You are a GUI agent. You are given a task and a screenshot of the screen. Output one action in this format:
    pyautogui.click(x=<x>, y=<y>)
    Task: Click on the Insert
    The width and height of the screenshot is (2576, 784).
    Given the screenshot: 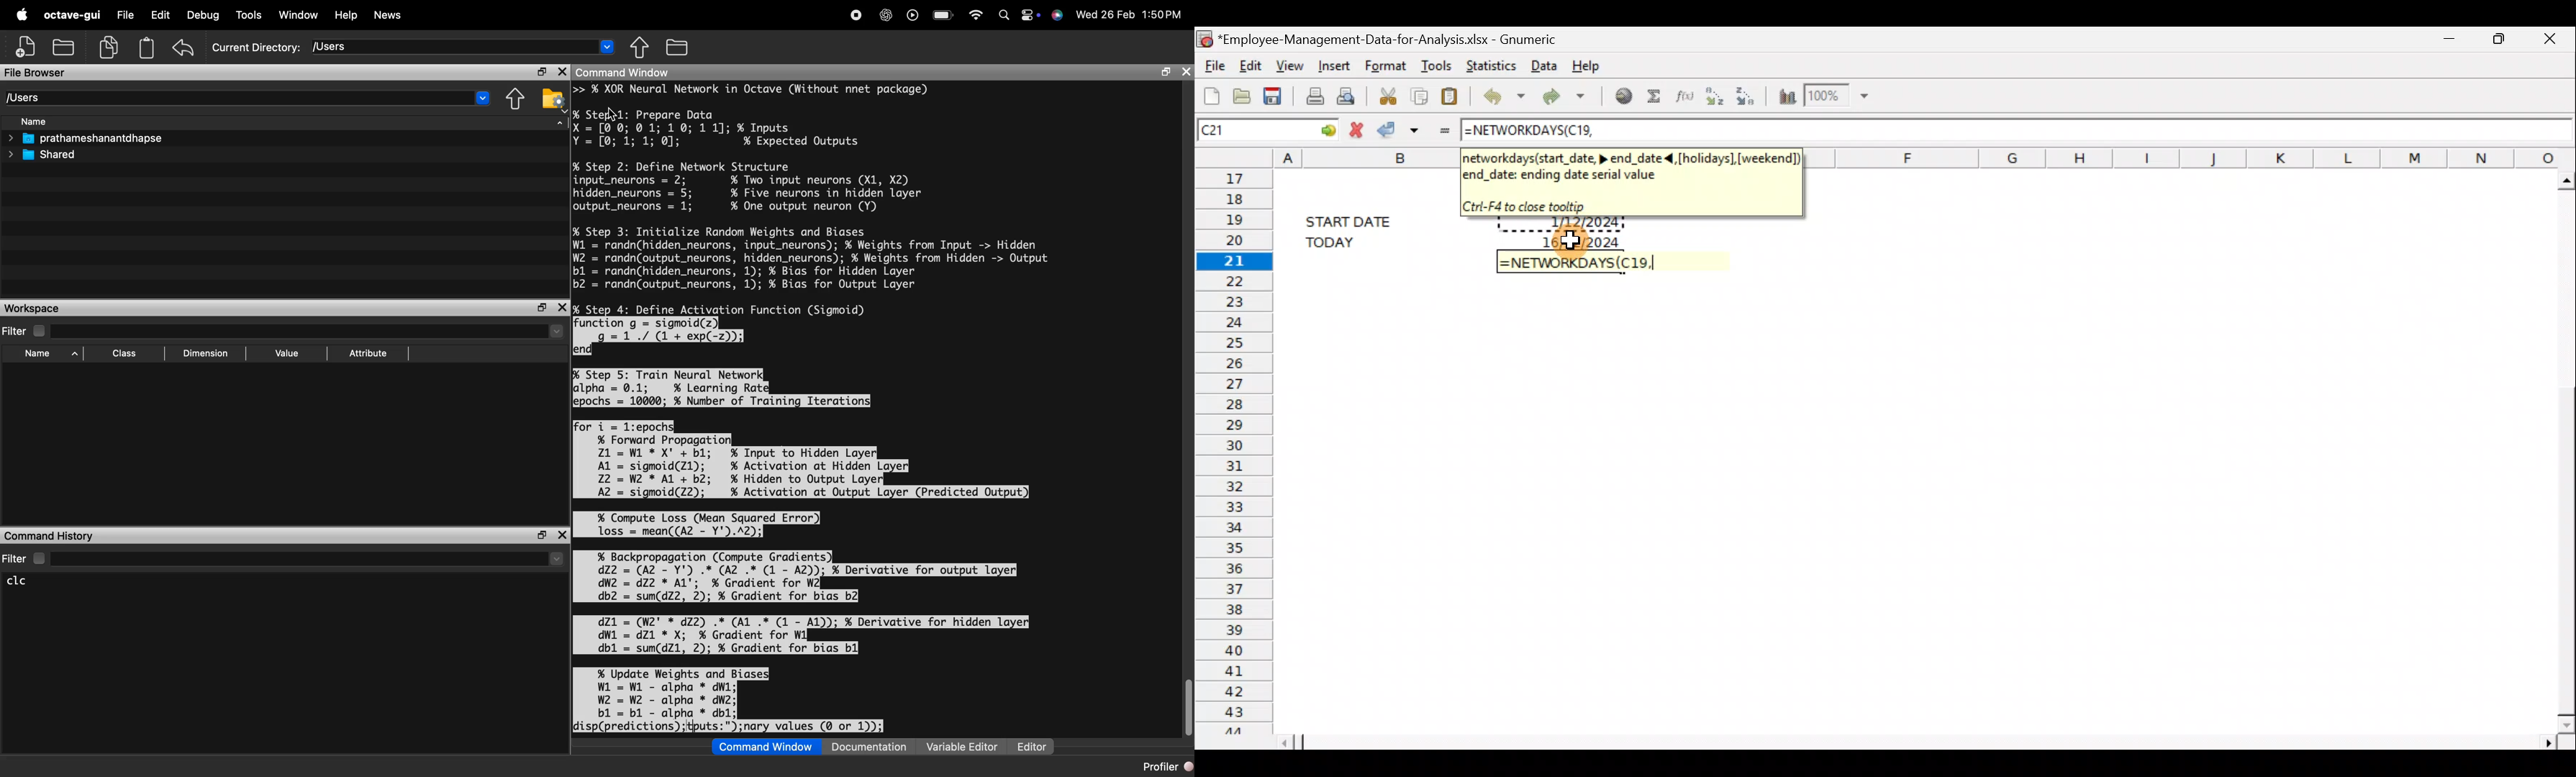 What is the action you would take?
    pyautogui.click(x=1333, y=66)
    